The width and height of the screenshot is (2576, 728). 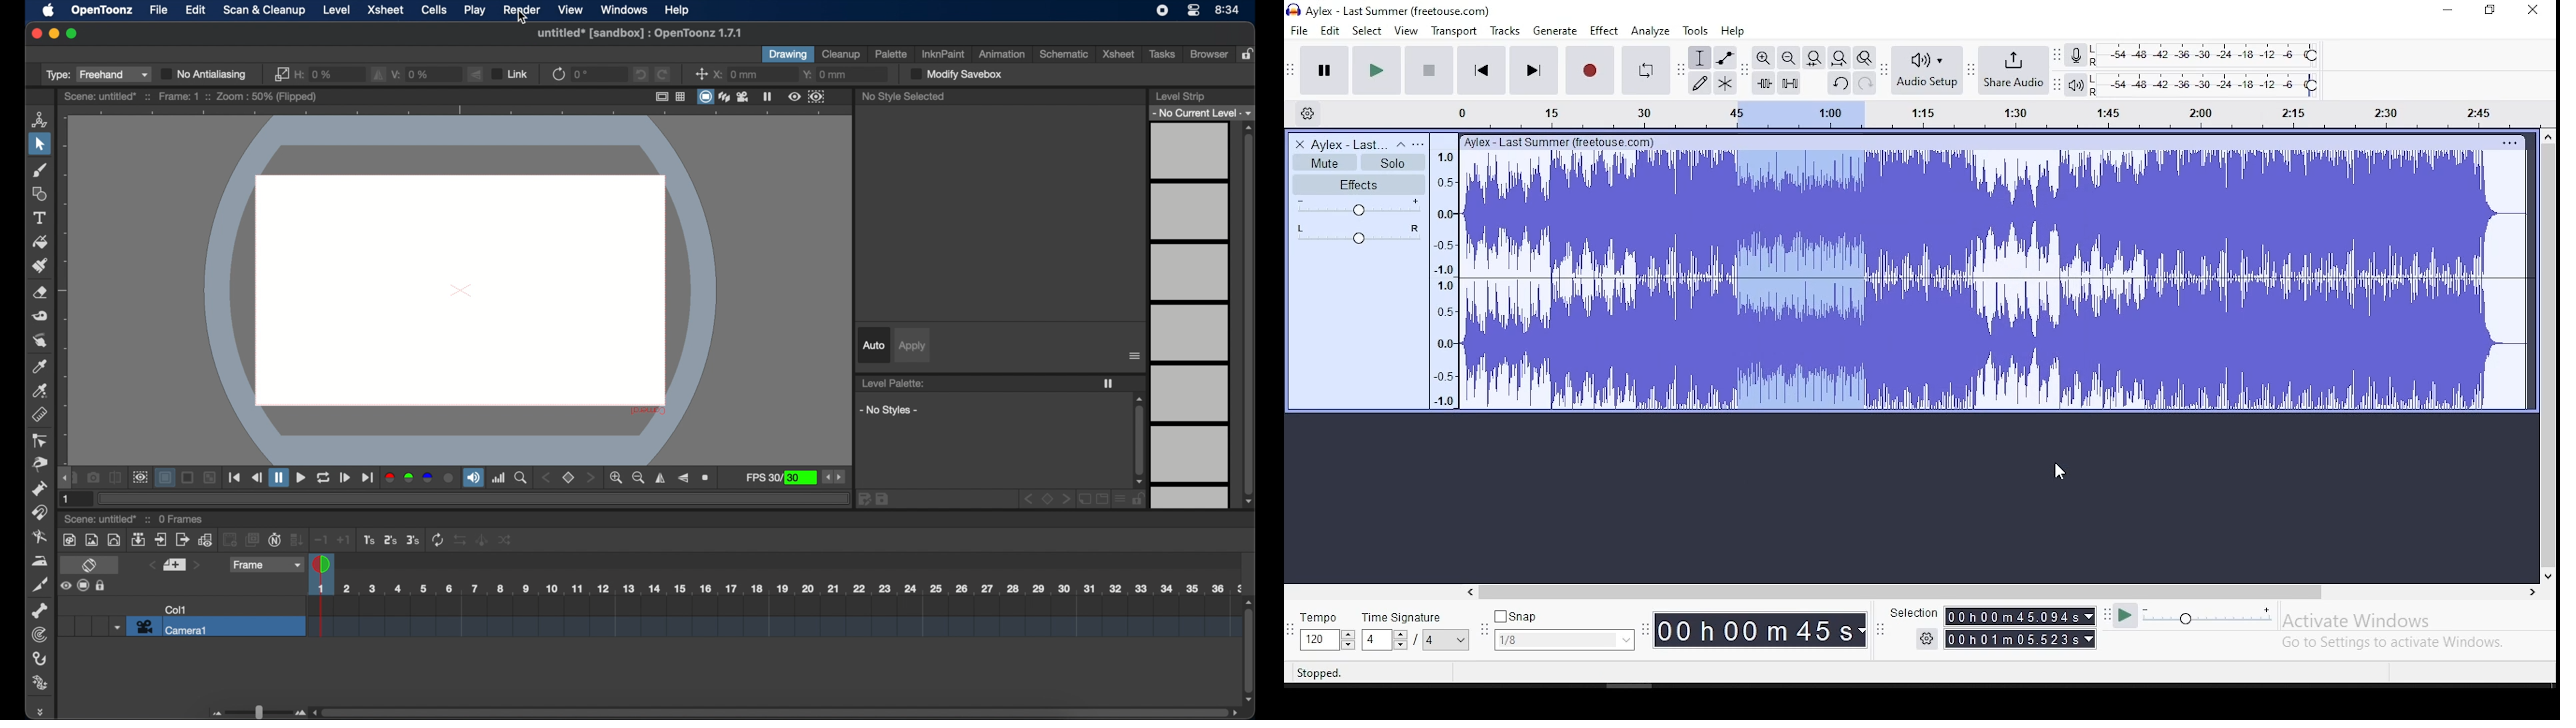 What do you see at coordinates (781, 479) in the screenshot?
I see `fps` at bounding box center [781, 479].